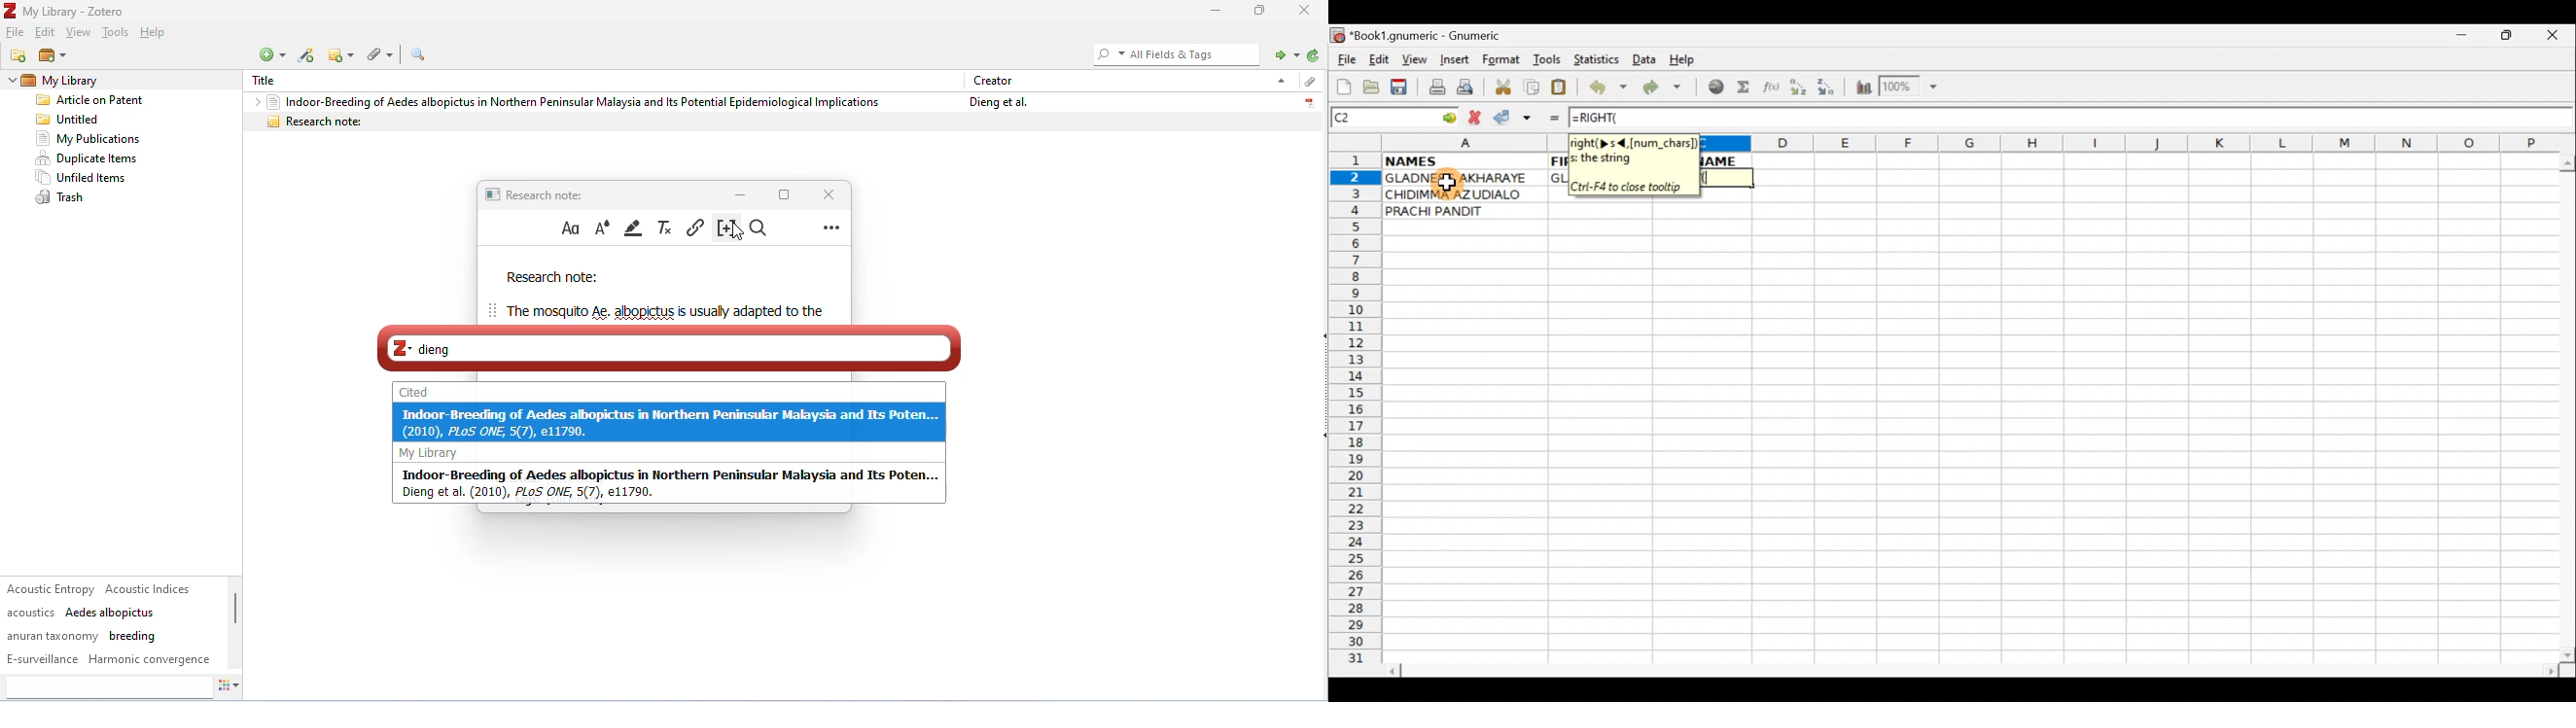  I want to click on sync with zotero.org, so click(1314, 55).